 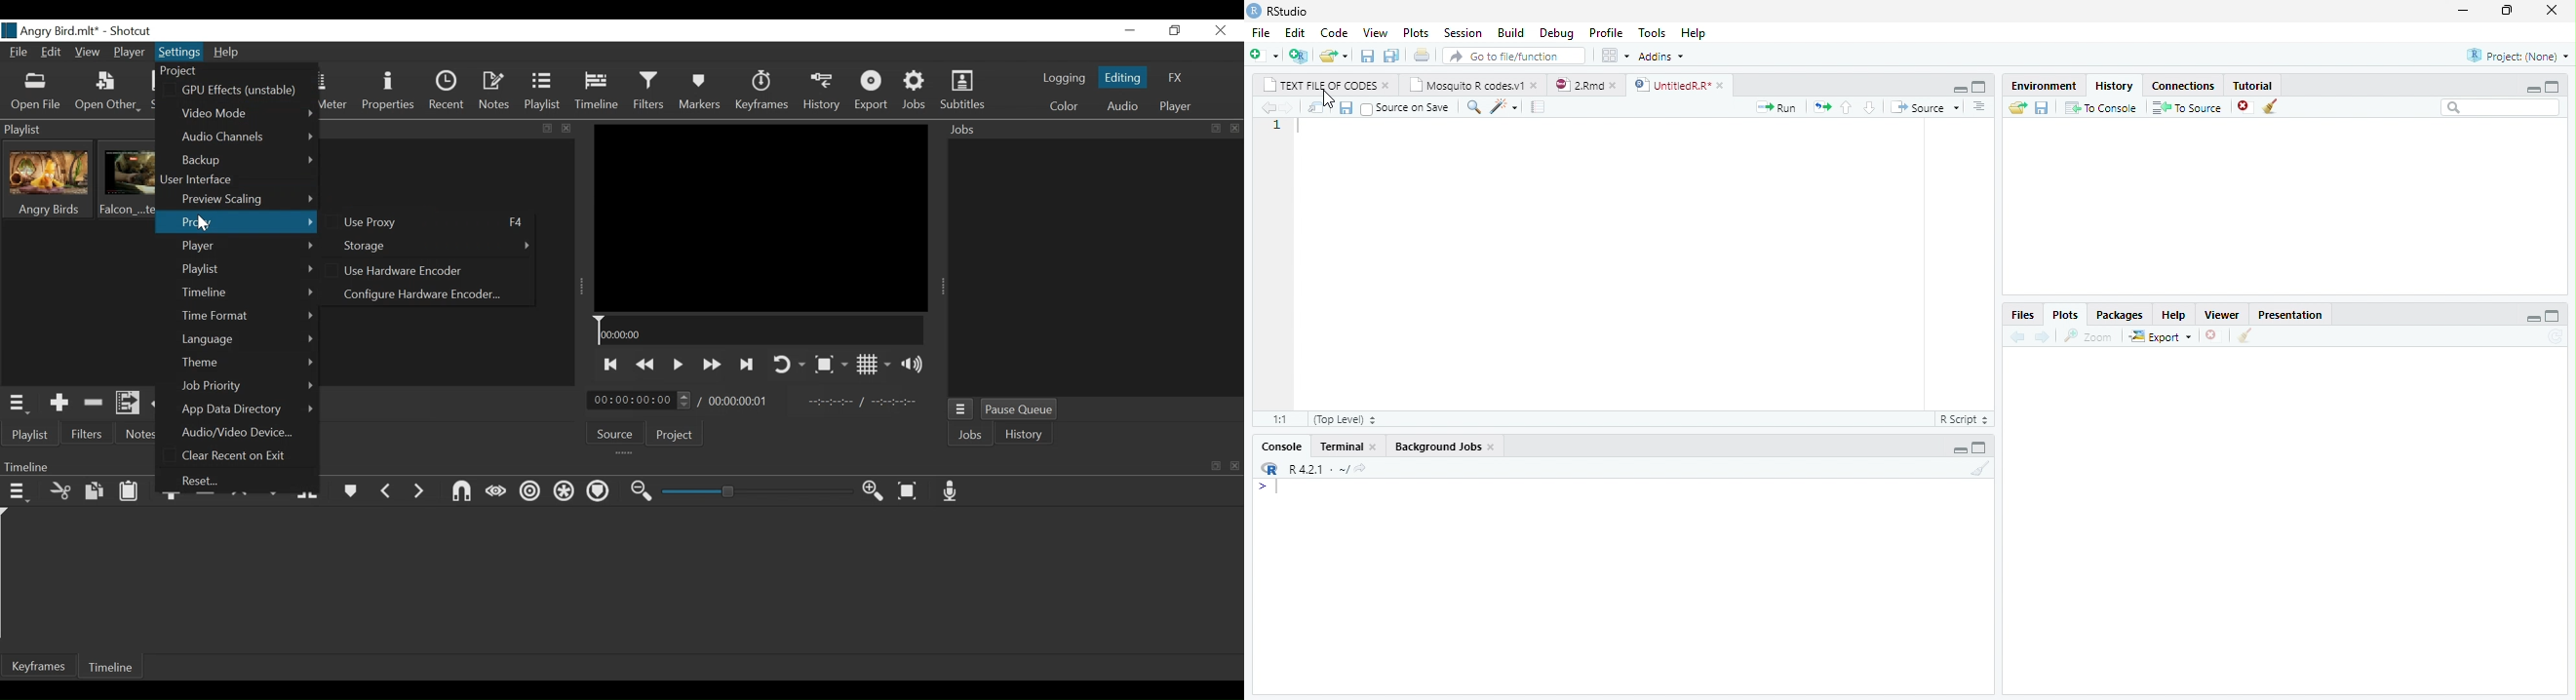 I want to click on sync, so click(x=2557, y=338).